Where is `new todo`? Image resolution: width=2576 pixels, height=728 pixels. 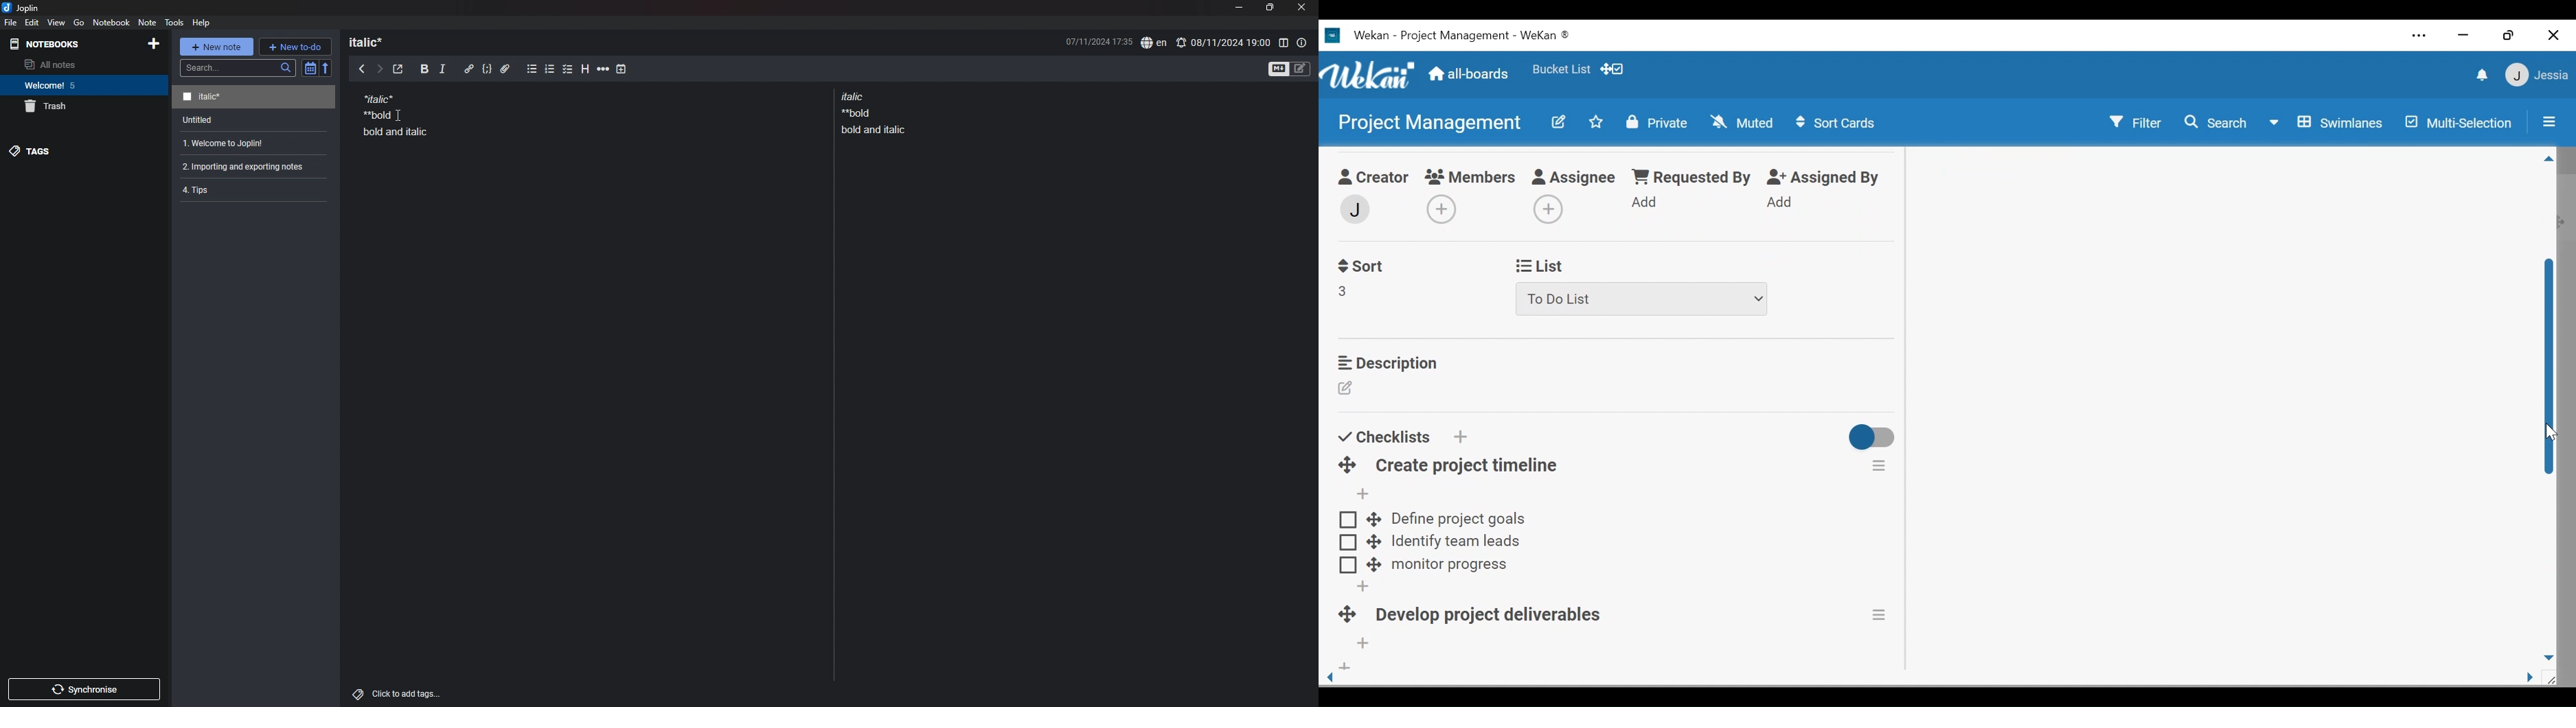
new todo is located at coordinates (295, 46).